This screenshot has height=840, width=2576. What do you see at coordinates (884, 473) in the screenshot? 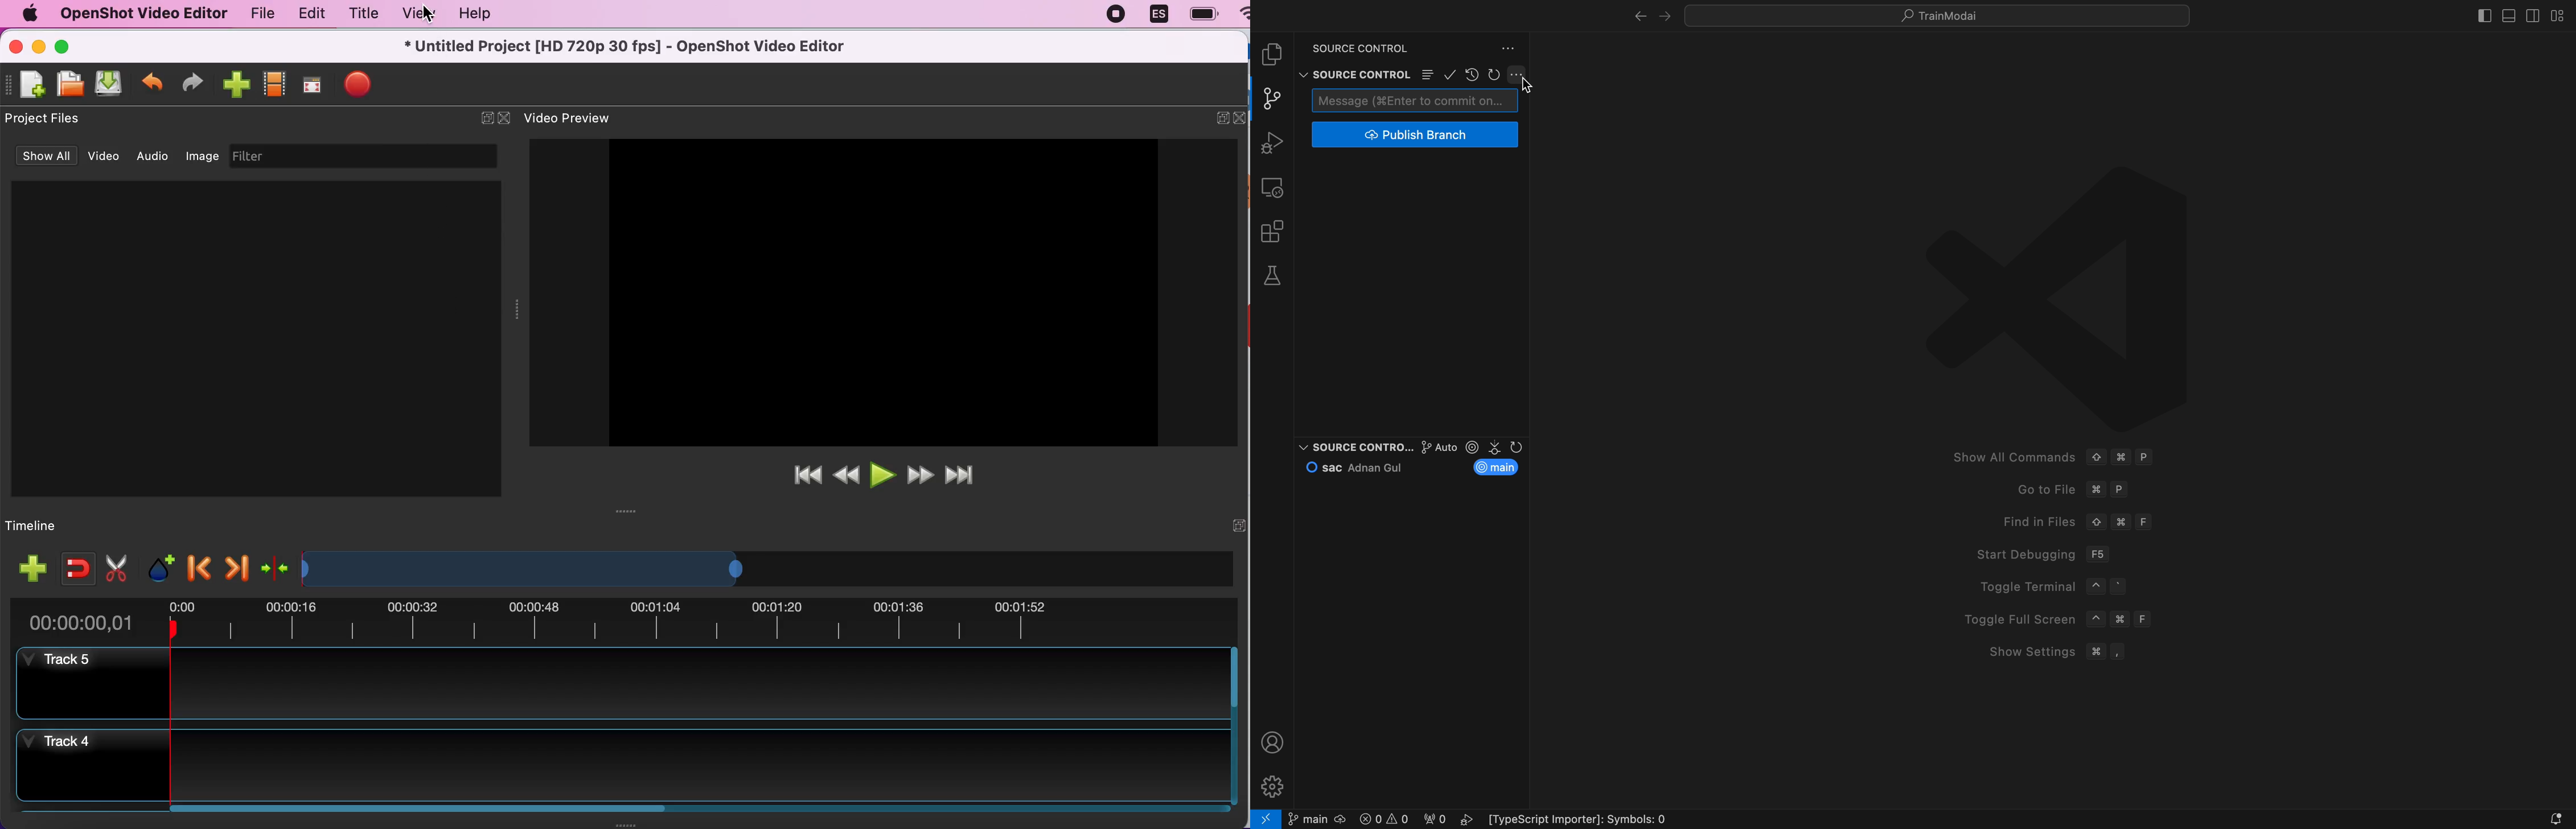
I see `play` at bounding box center [884, 473].